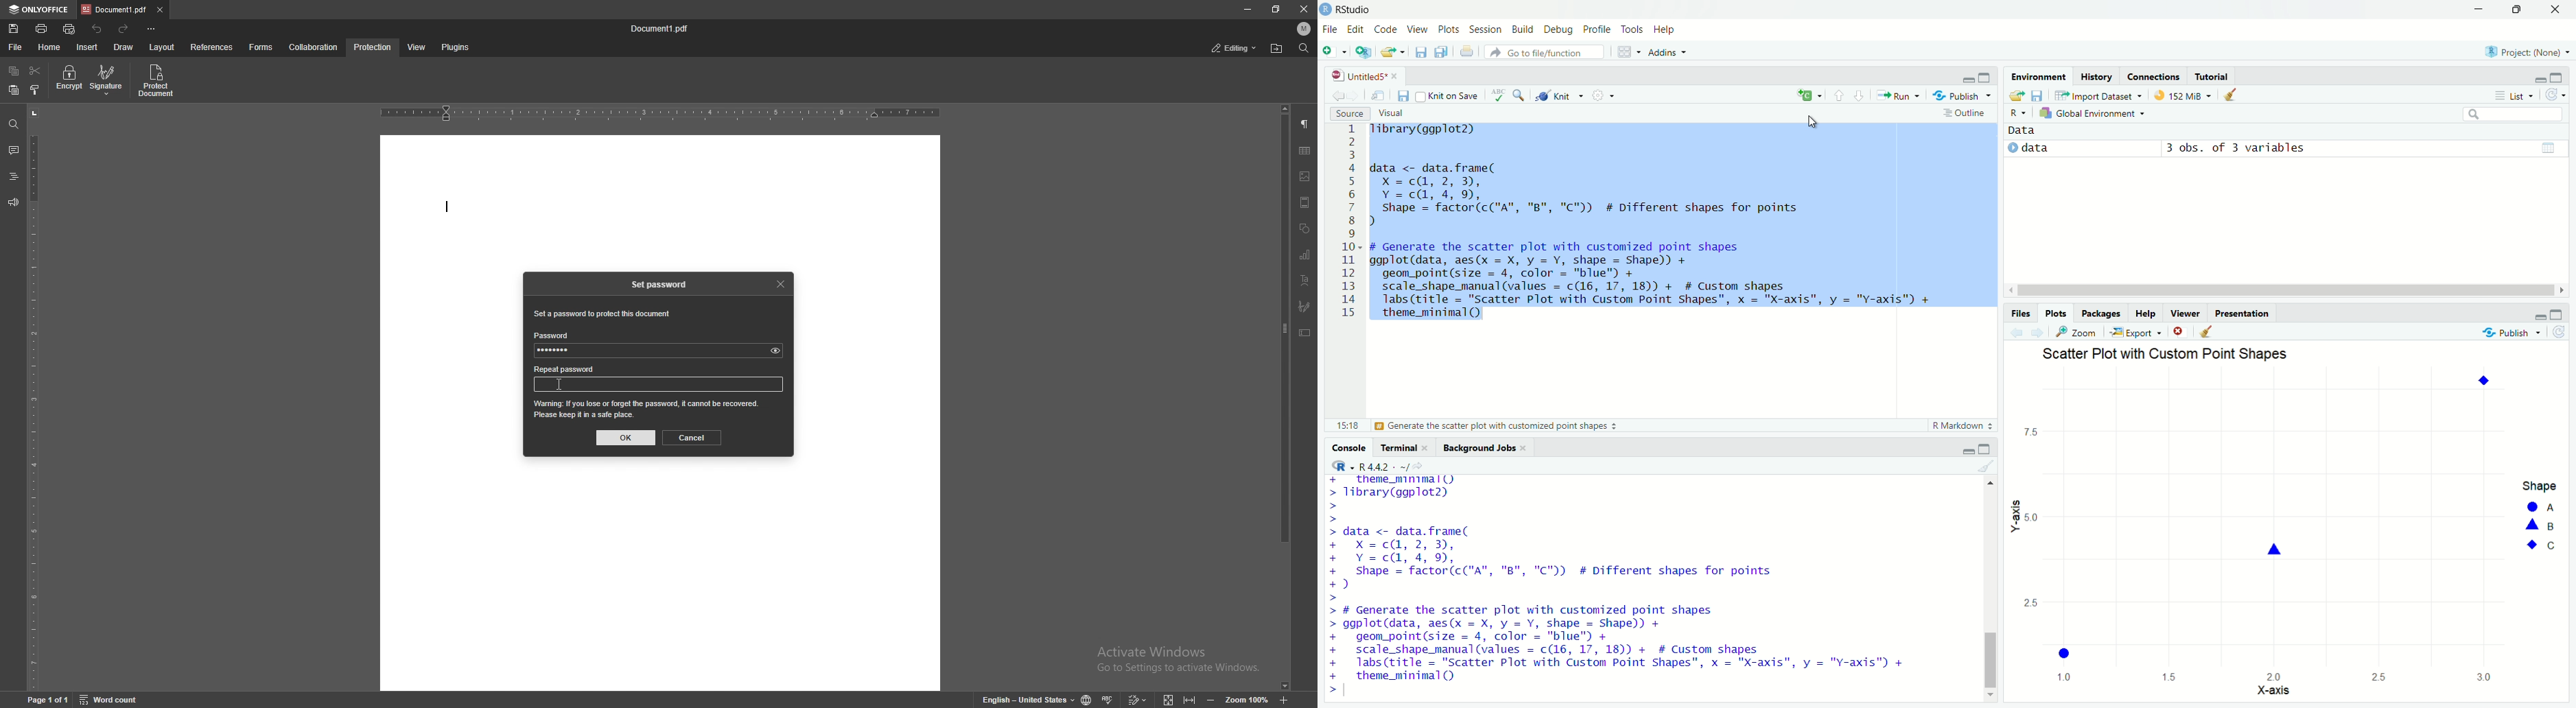  I want to click on Go to next section/chunk, so click(1858, 94).